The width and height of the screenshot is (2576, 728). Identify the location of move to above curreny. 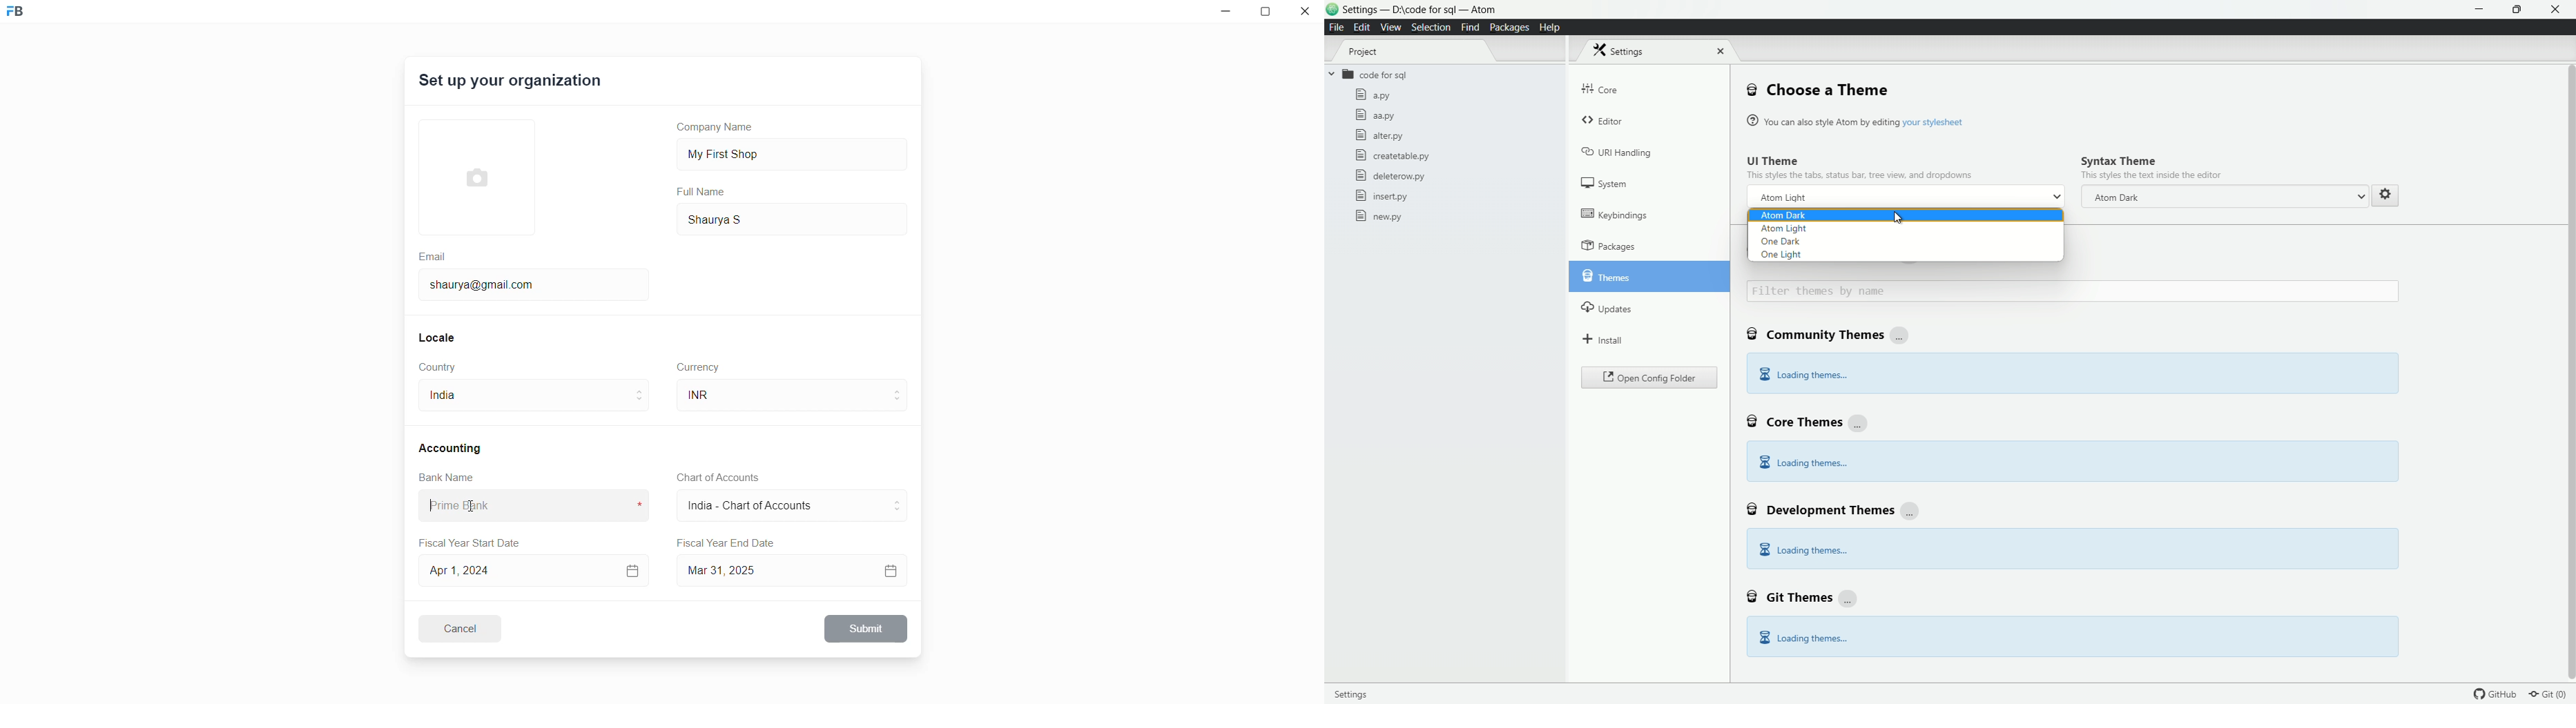
(900, 389).